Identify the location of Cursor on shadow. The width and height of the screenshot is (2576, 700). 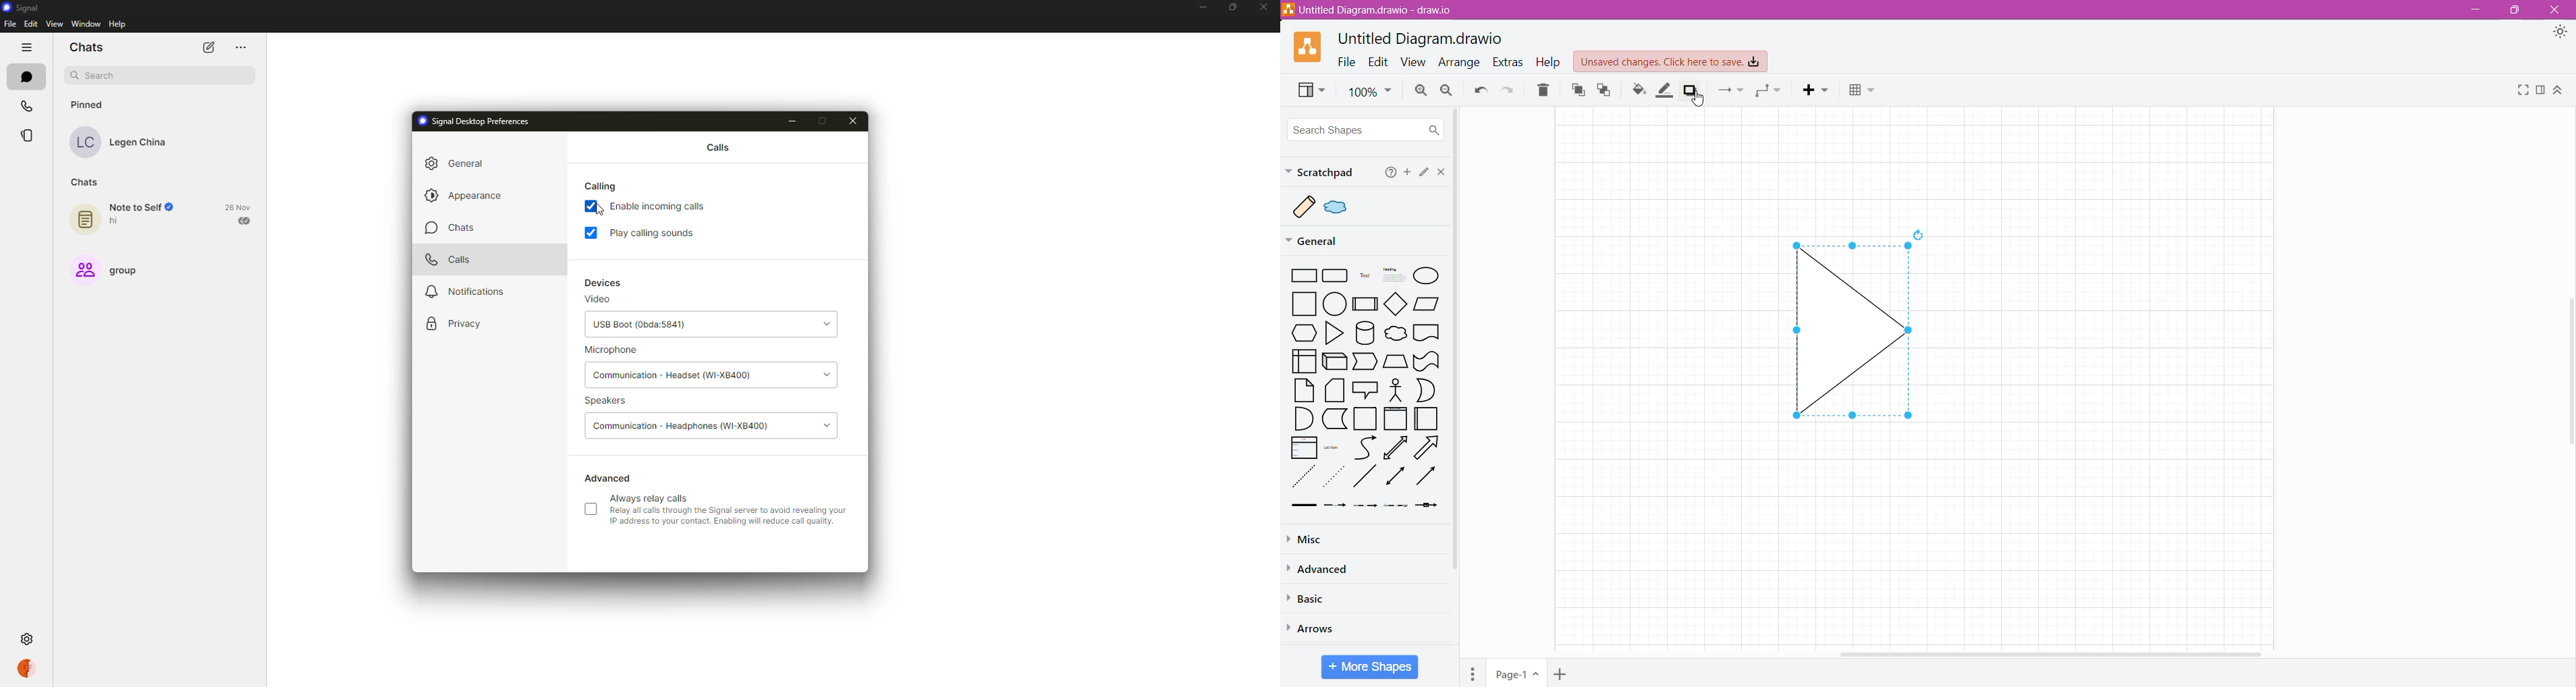
(1696, 105).